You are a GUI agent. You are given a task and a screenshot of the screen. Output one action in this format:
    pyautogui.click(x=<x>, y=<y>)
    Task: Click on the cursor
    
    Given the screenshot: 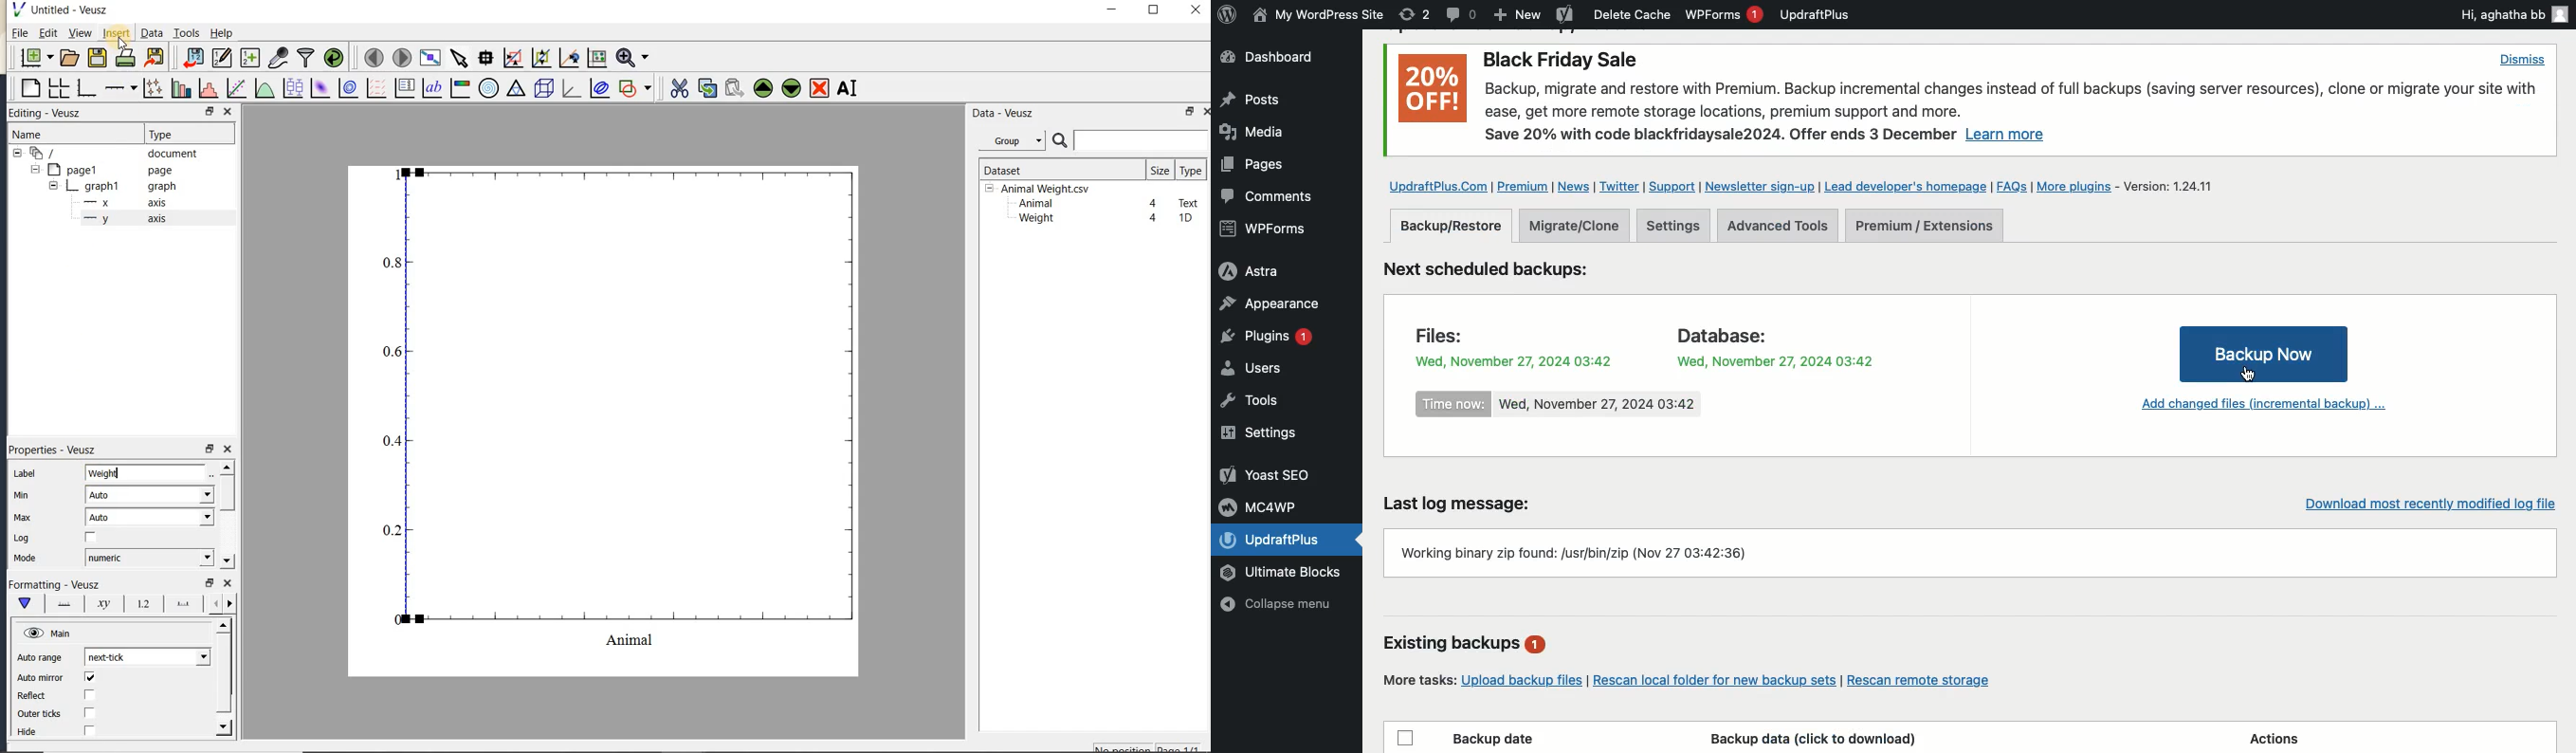 What is the action you would take?
    pyautogui.click(x=120, y=43)
    